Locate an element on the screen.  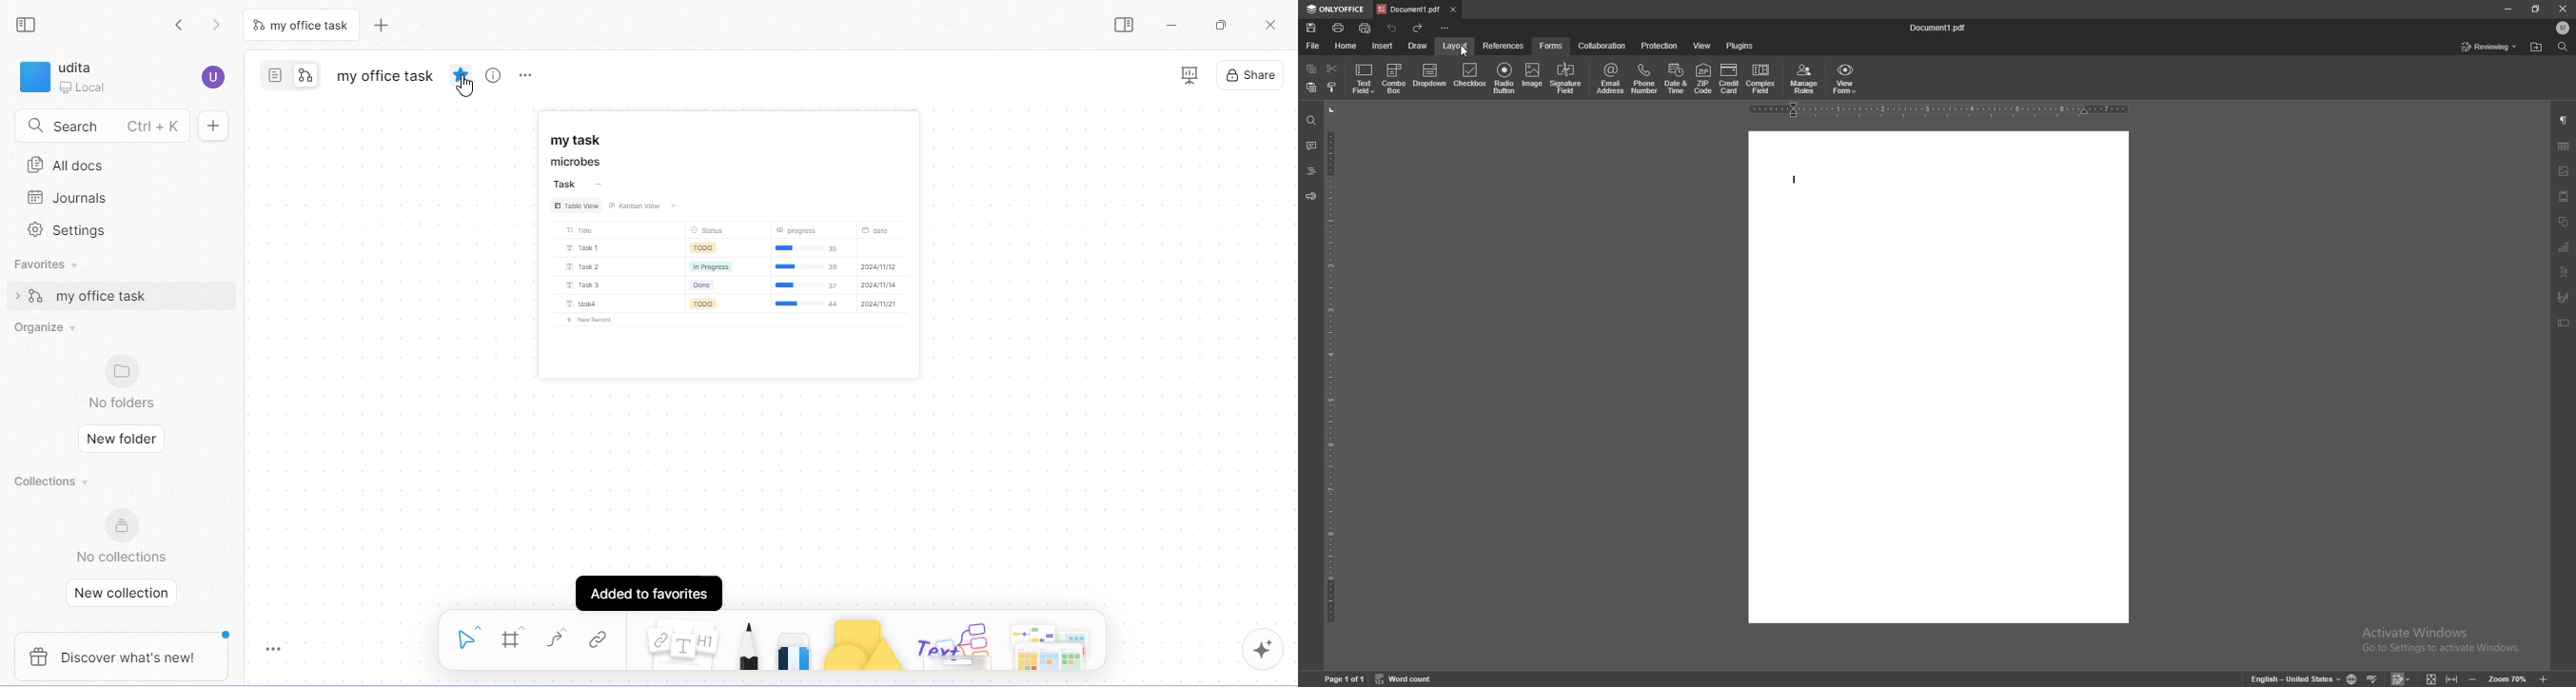
workspace is located at coordinates (66, 76).